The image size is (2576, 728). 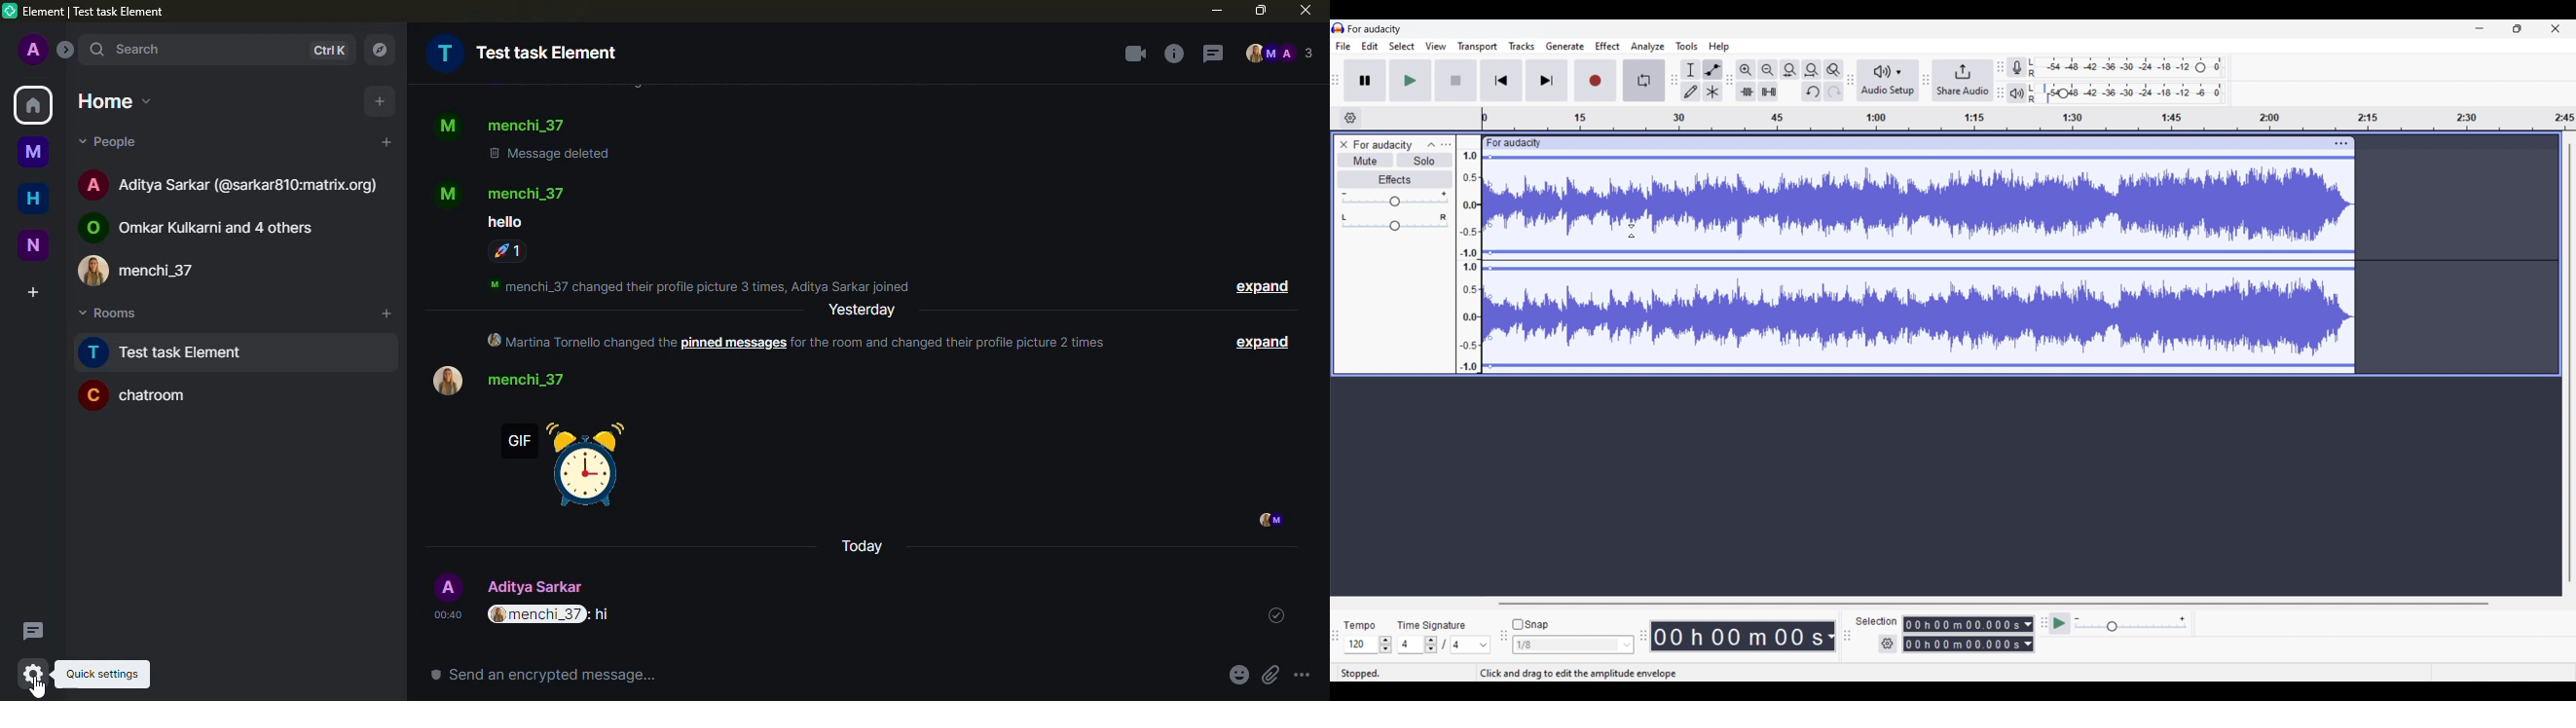 I want to click on people, so click(x=1278, y=55).